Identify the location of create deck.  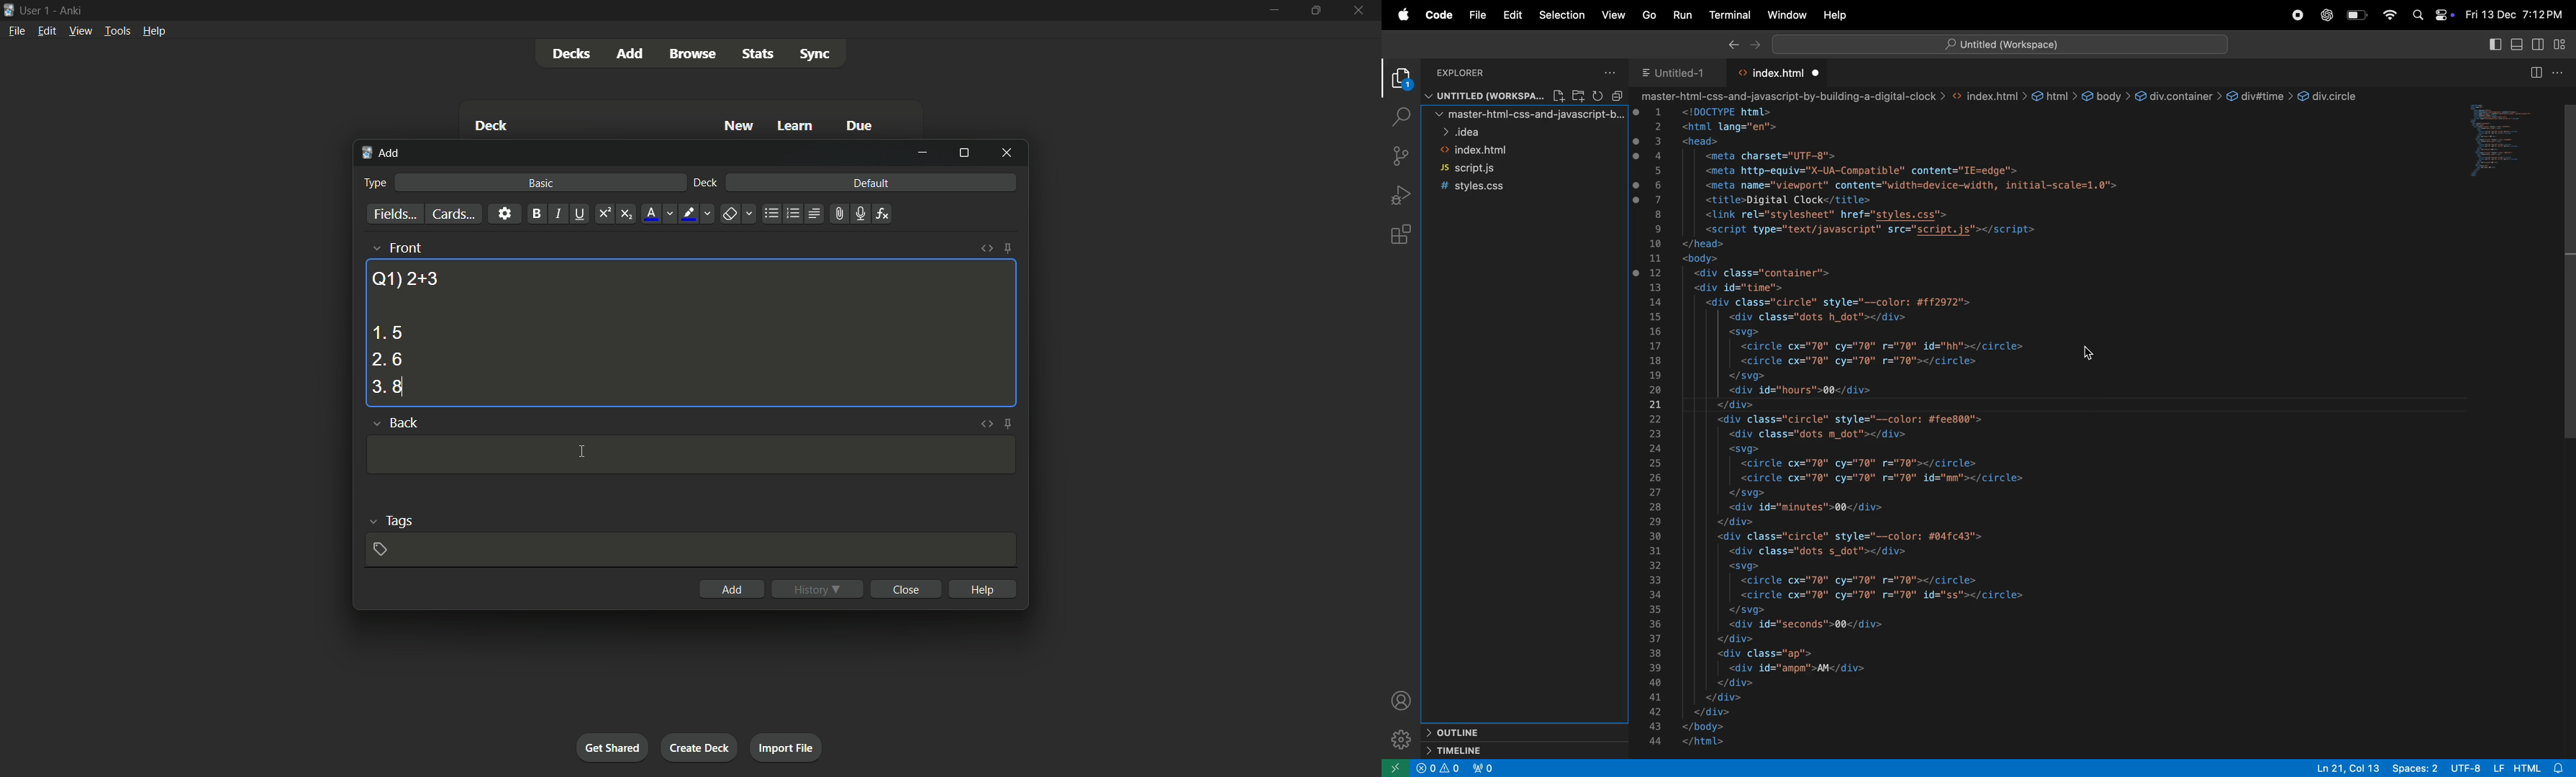
(698, 747).